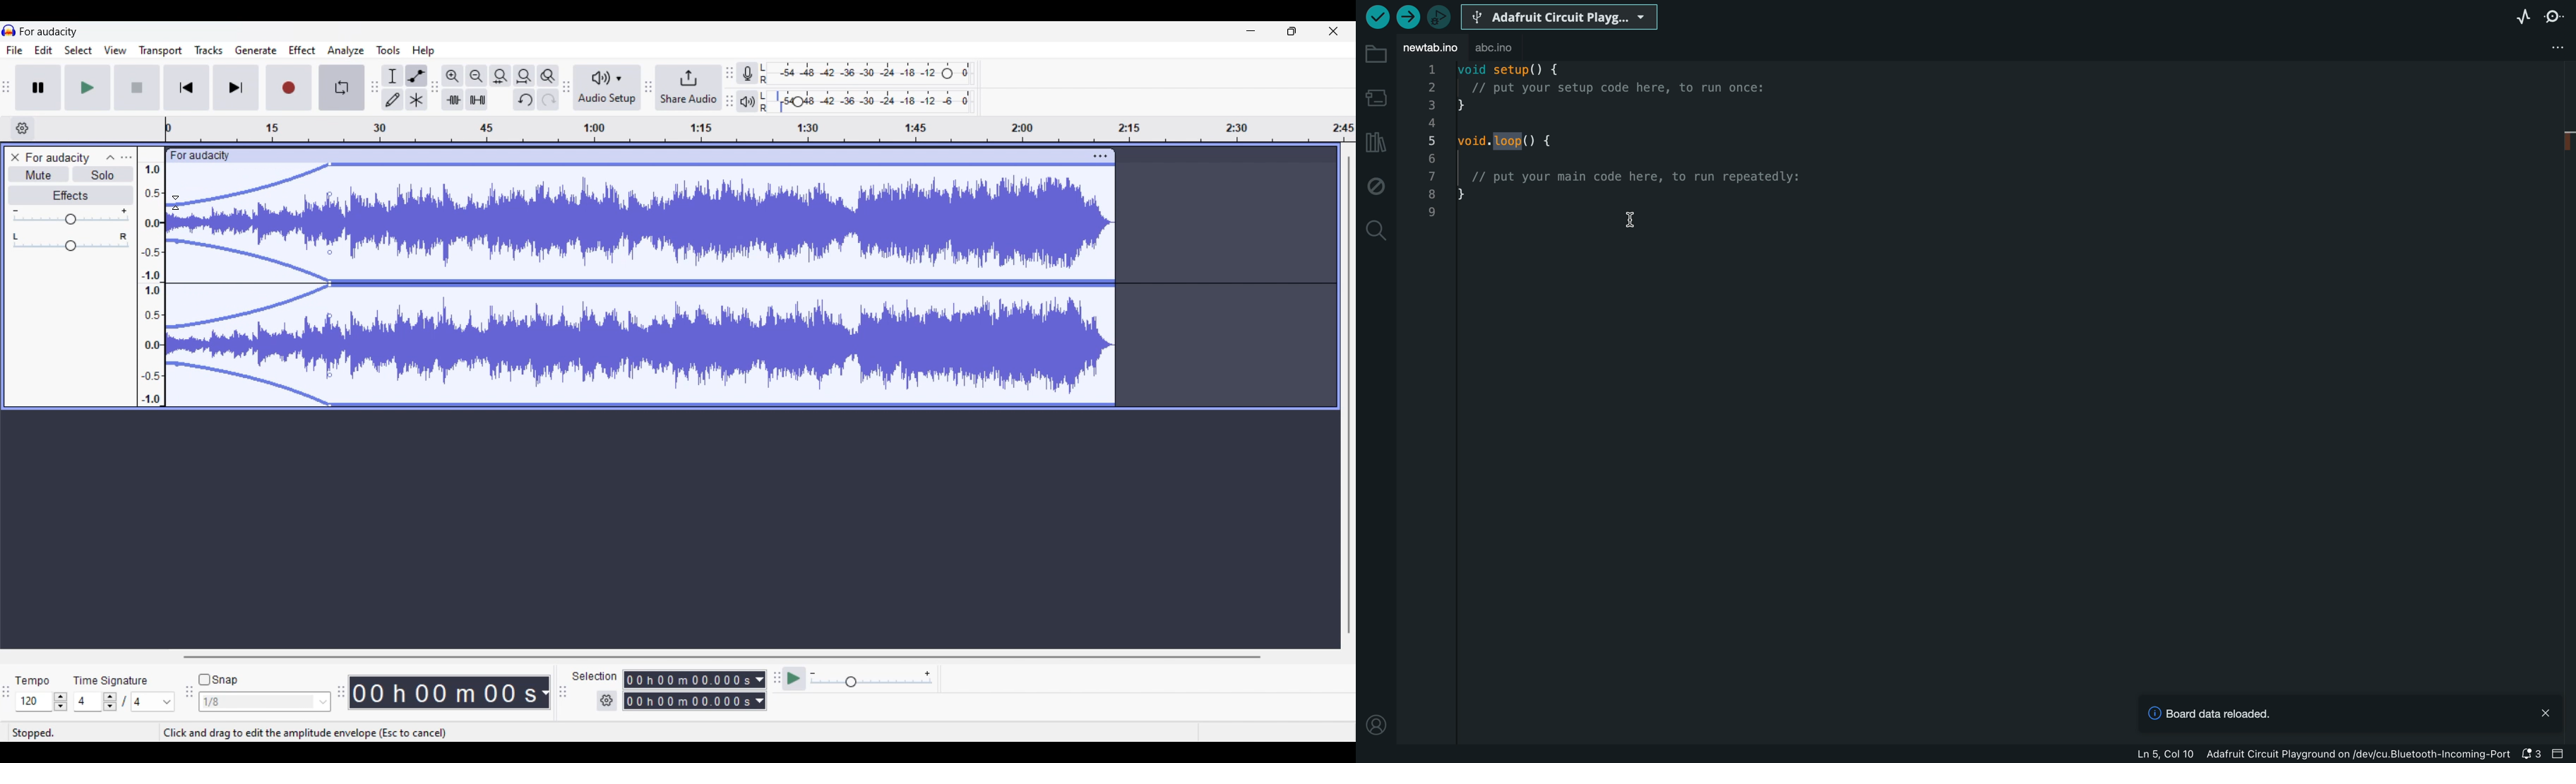 Image resolution: width=2576 pixels, height=784 pixels. I want to click on verify, so click(1377, 17).